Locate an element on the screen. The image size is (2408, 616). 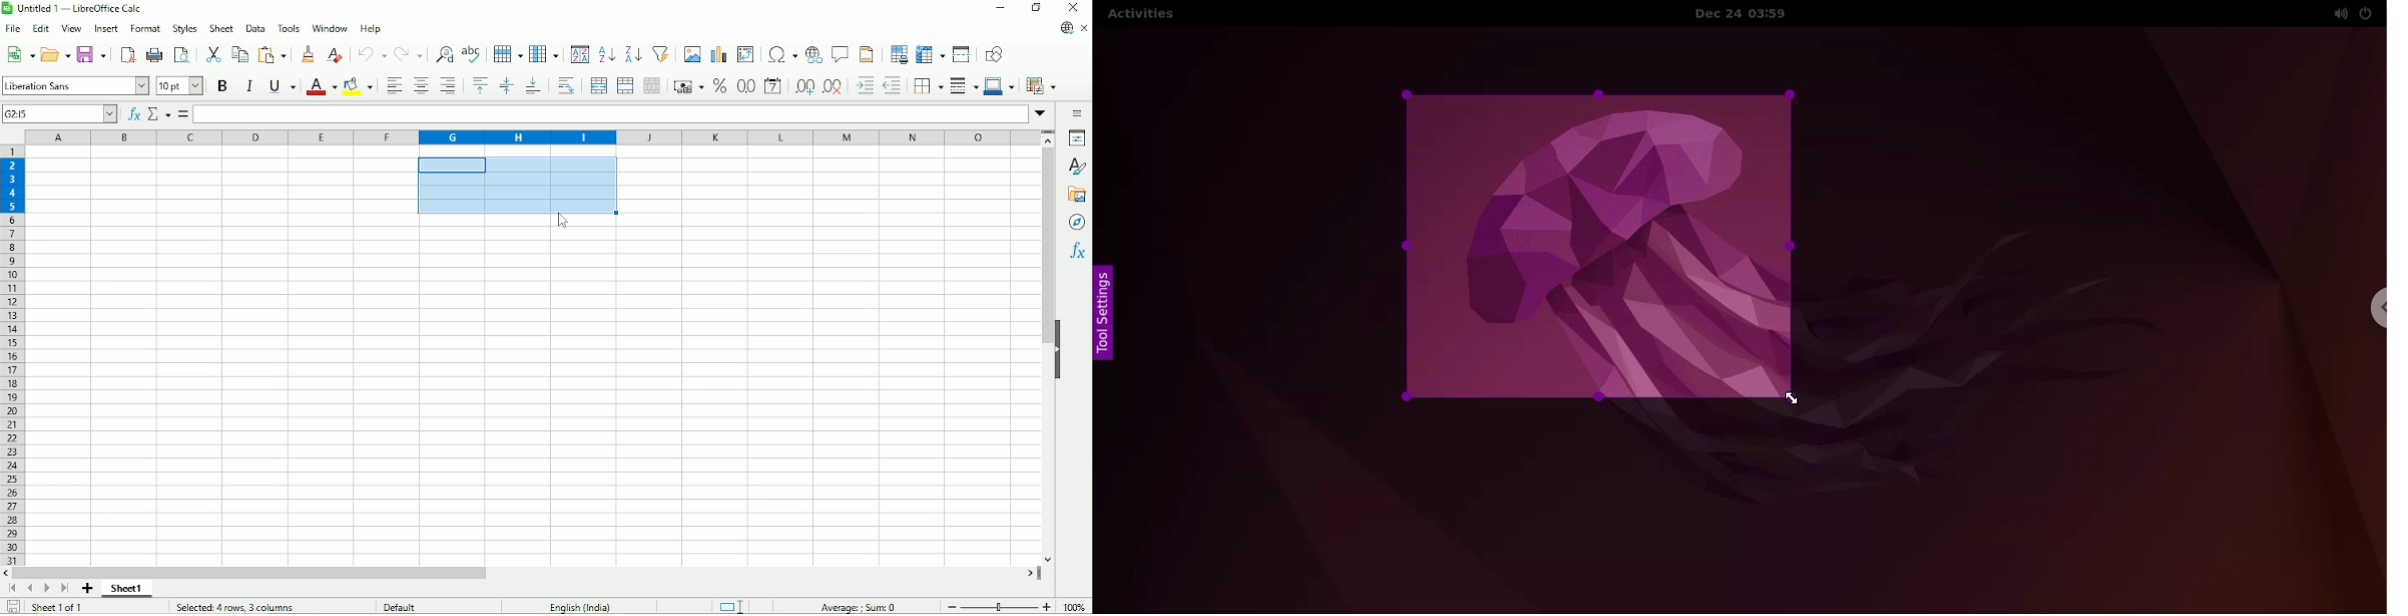
Default is located at coordinates (406, 605).